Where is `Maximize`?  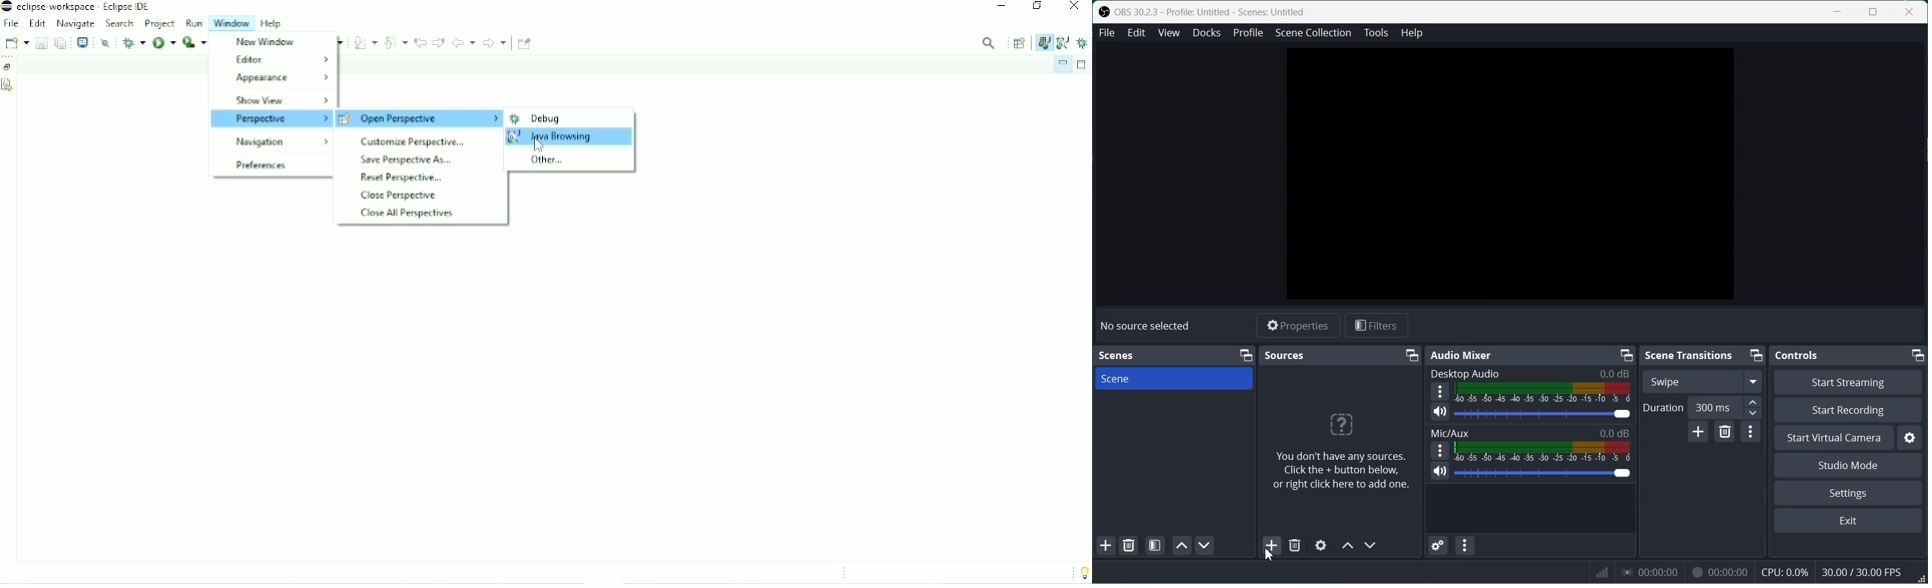 Maximize is located at coordinates (1873, 12).